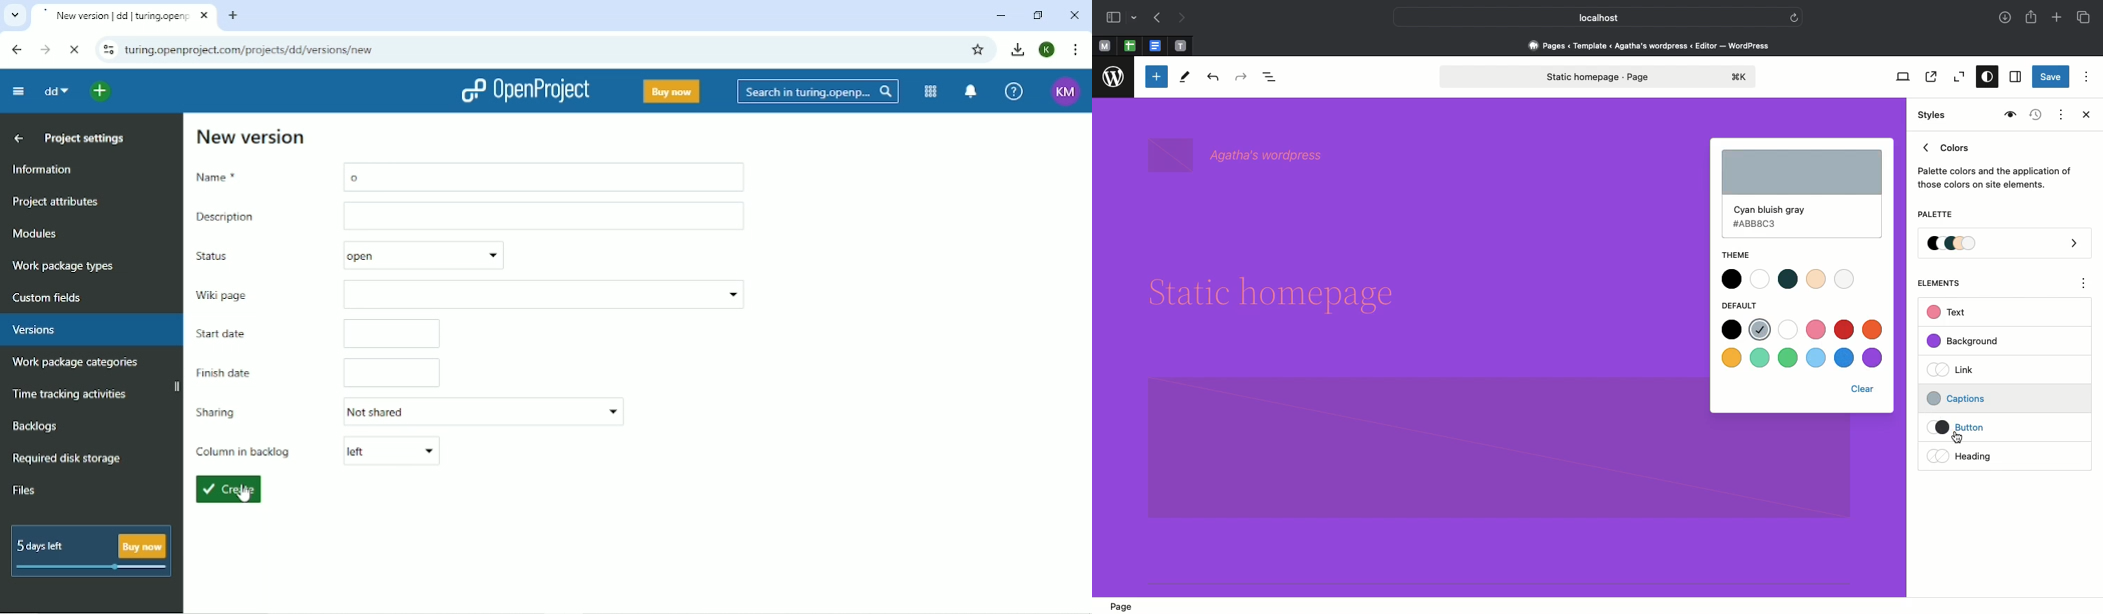  What do you see at coordinates (1981, 396) in the screenshot?
I see `captions` at bounding box center [1981, 396].